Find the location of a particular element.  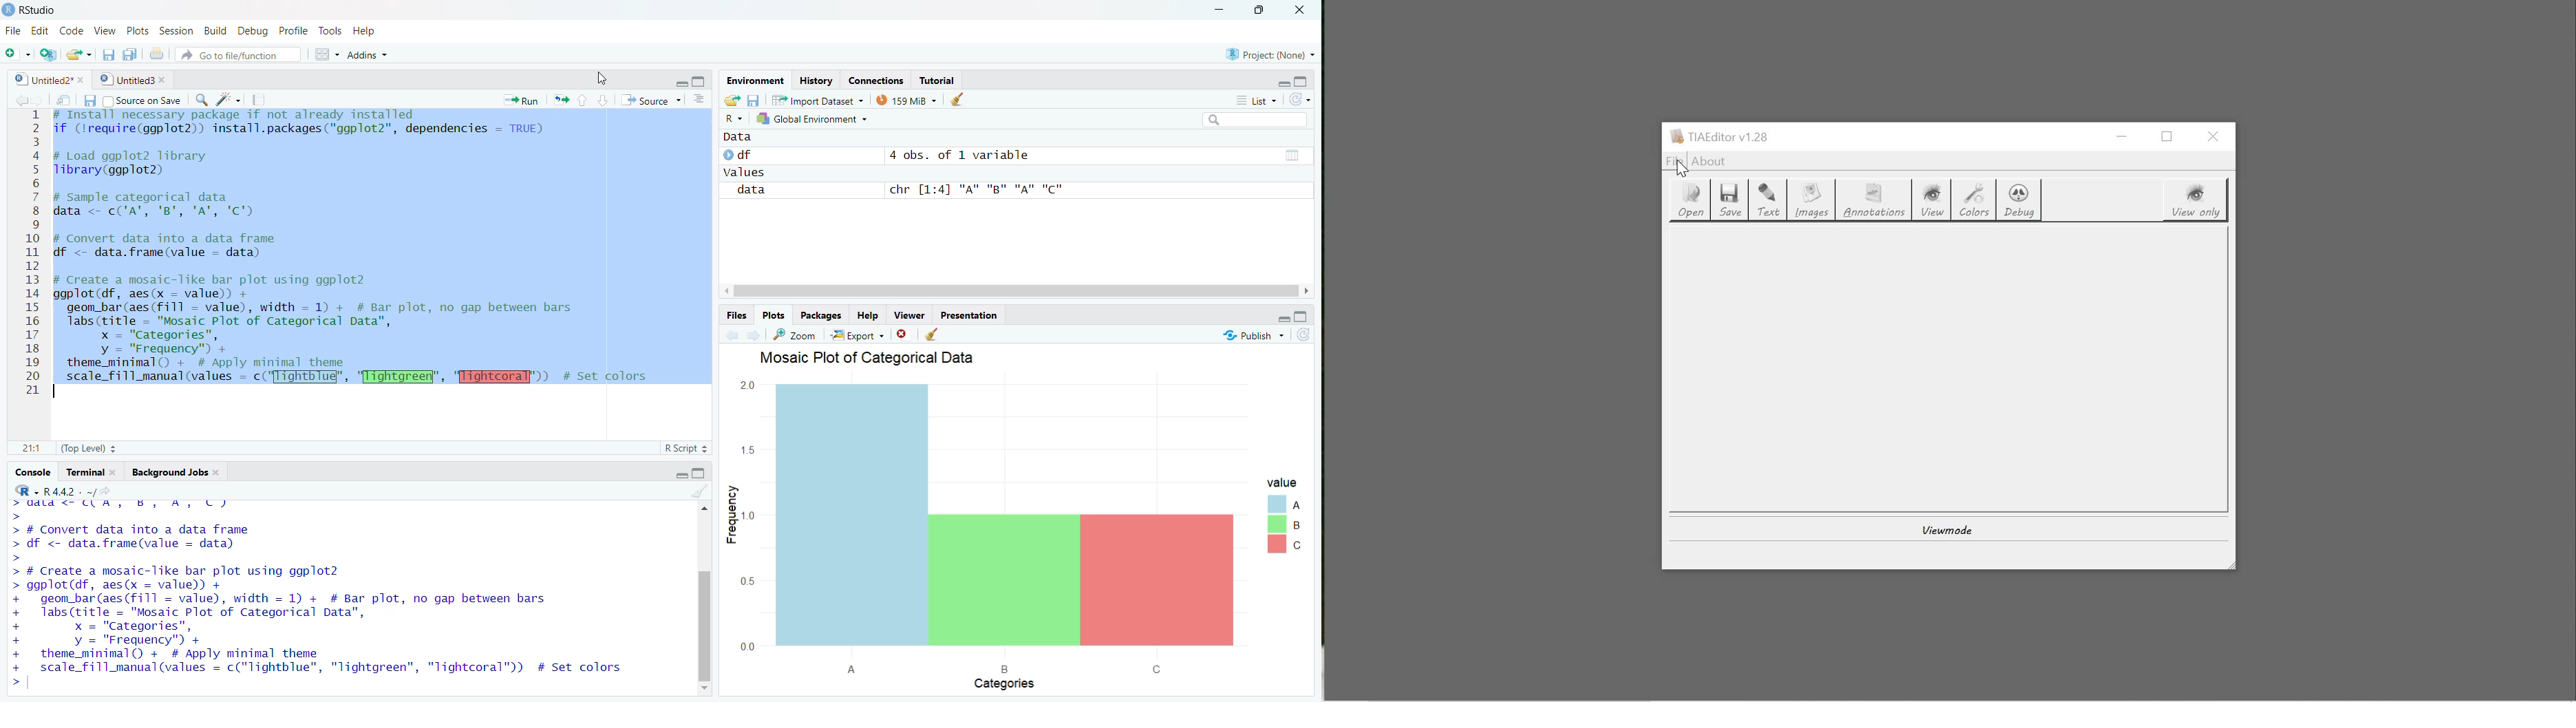

Minimize is located at coordinates (680, 474).